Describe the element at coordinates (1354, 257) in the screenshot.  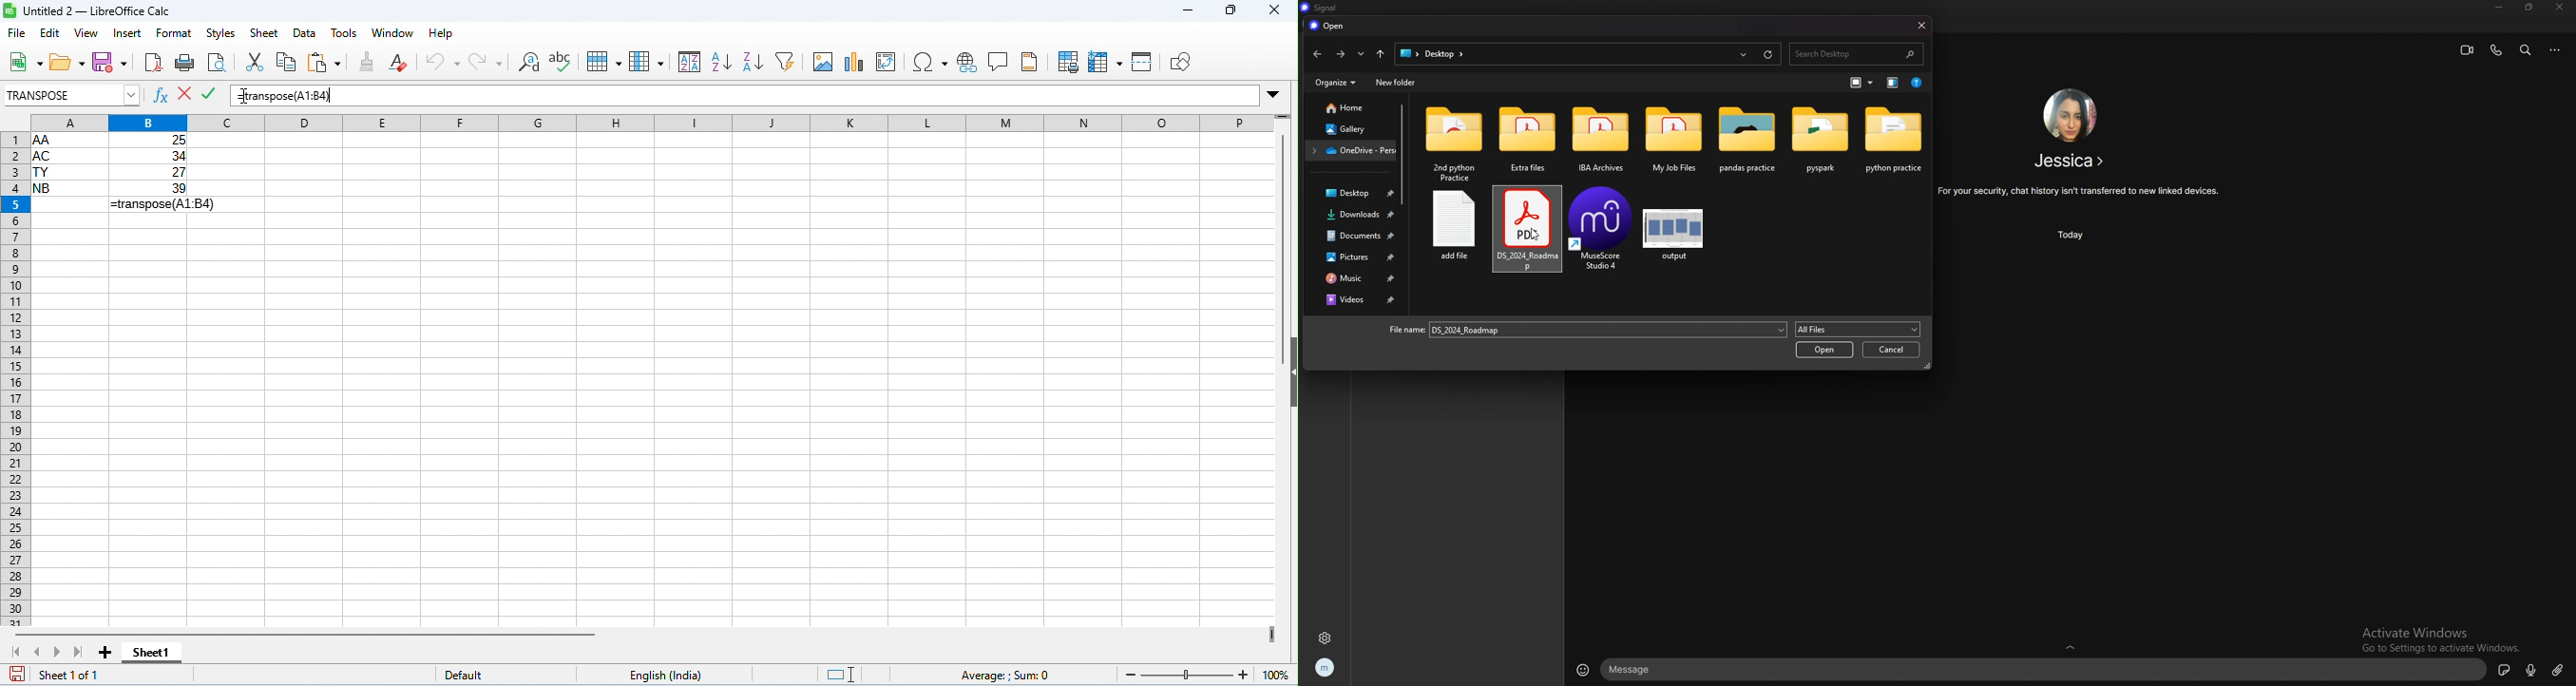
I see `pictures` at that location.